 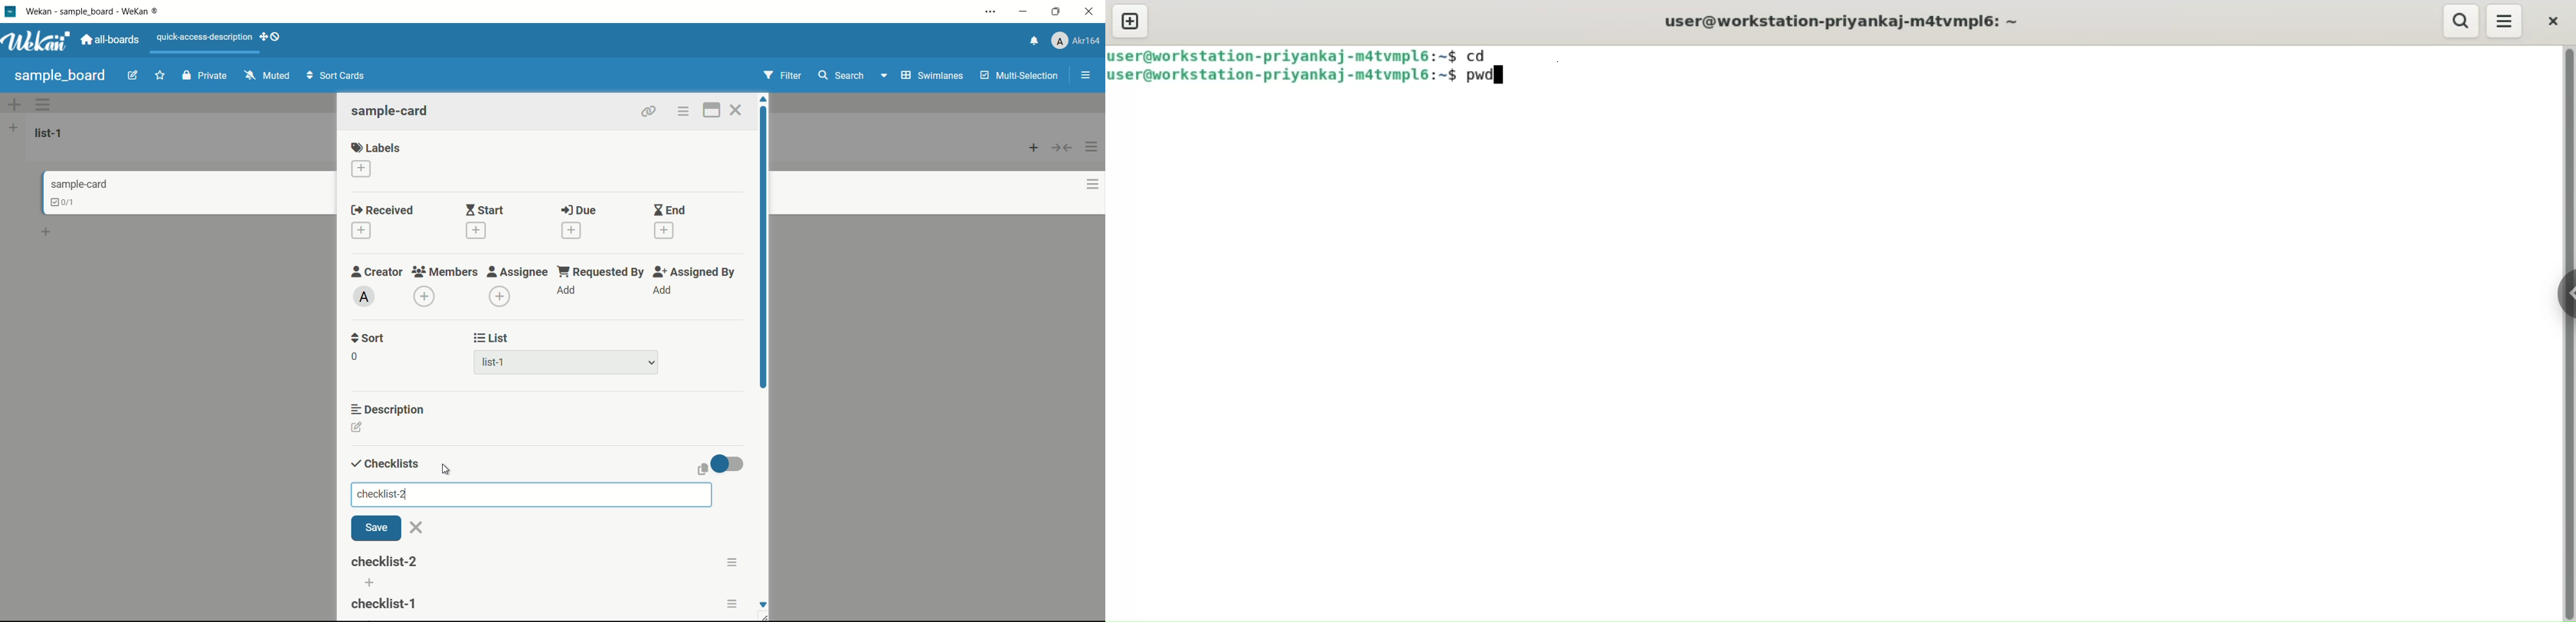 What do you see at coordinates (265, 76) in the screenshot?
I see `muted` at bounding box center [265, 76].